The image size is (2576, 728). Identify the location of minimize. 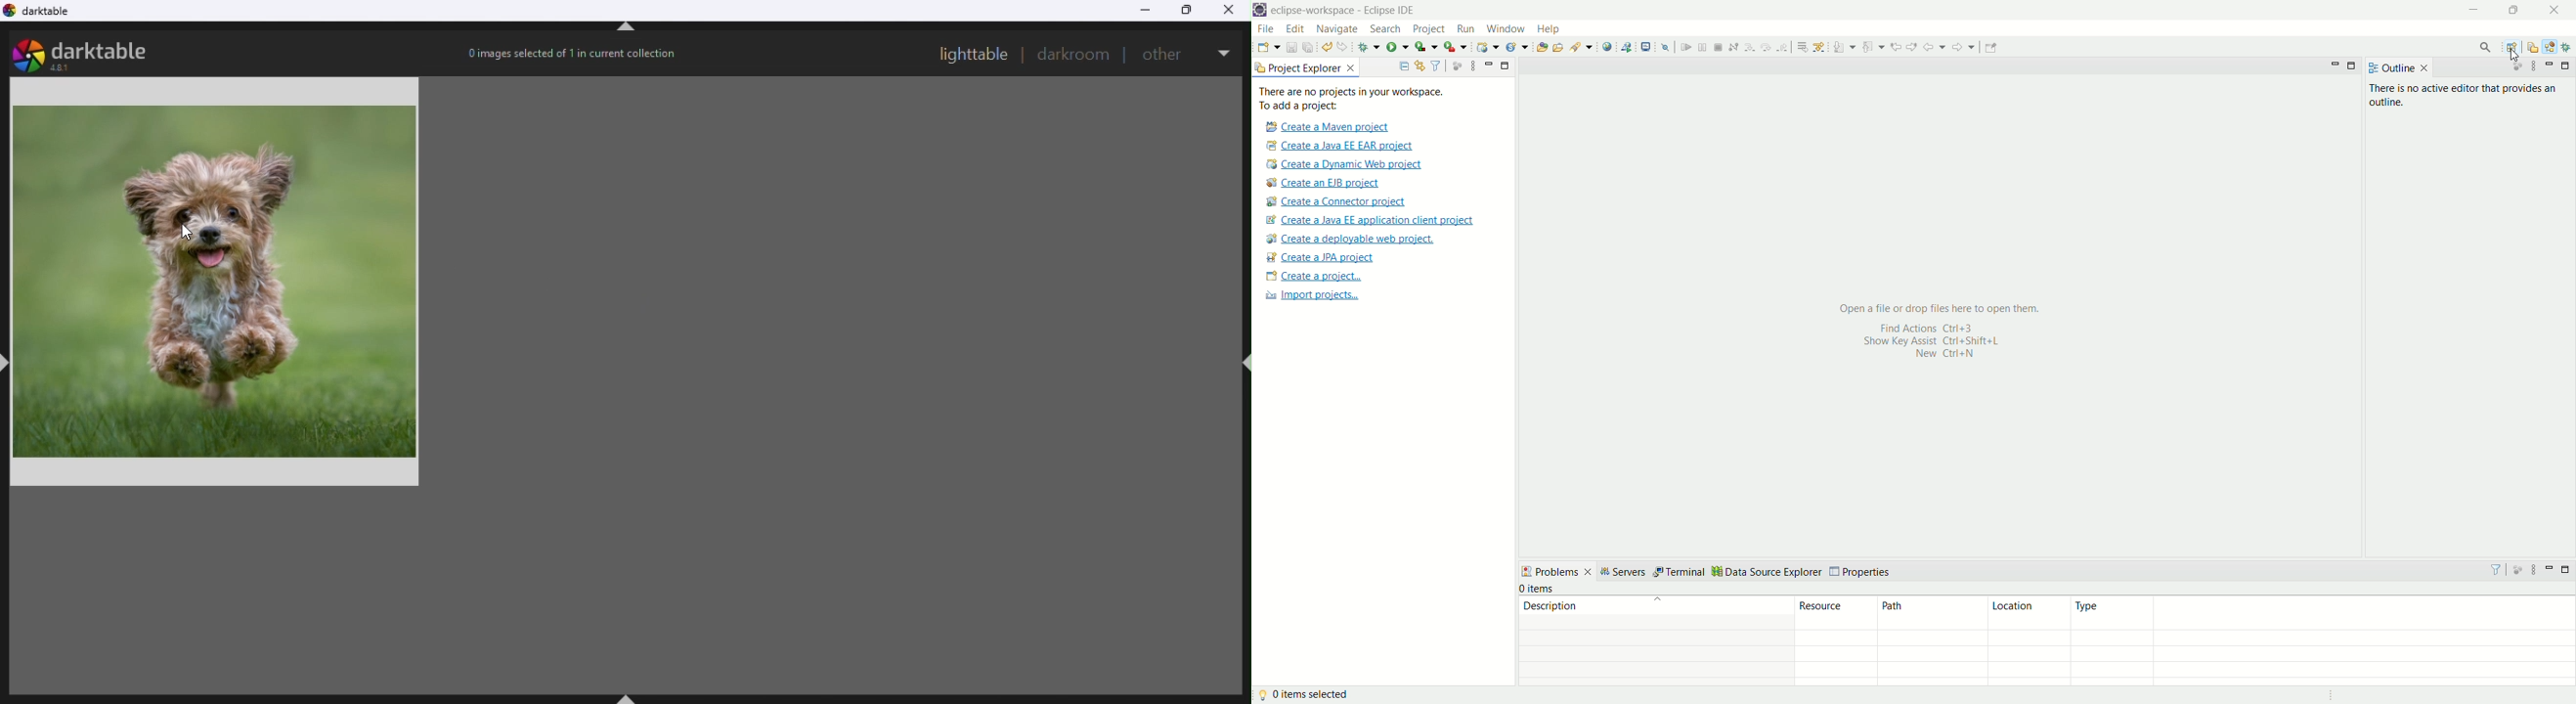
(1487, 62).